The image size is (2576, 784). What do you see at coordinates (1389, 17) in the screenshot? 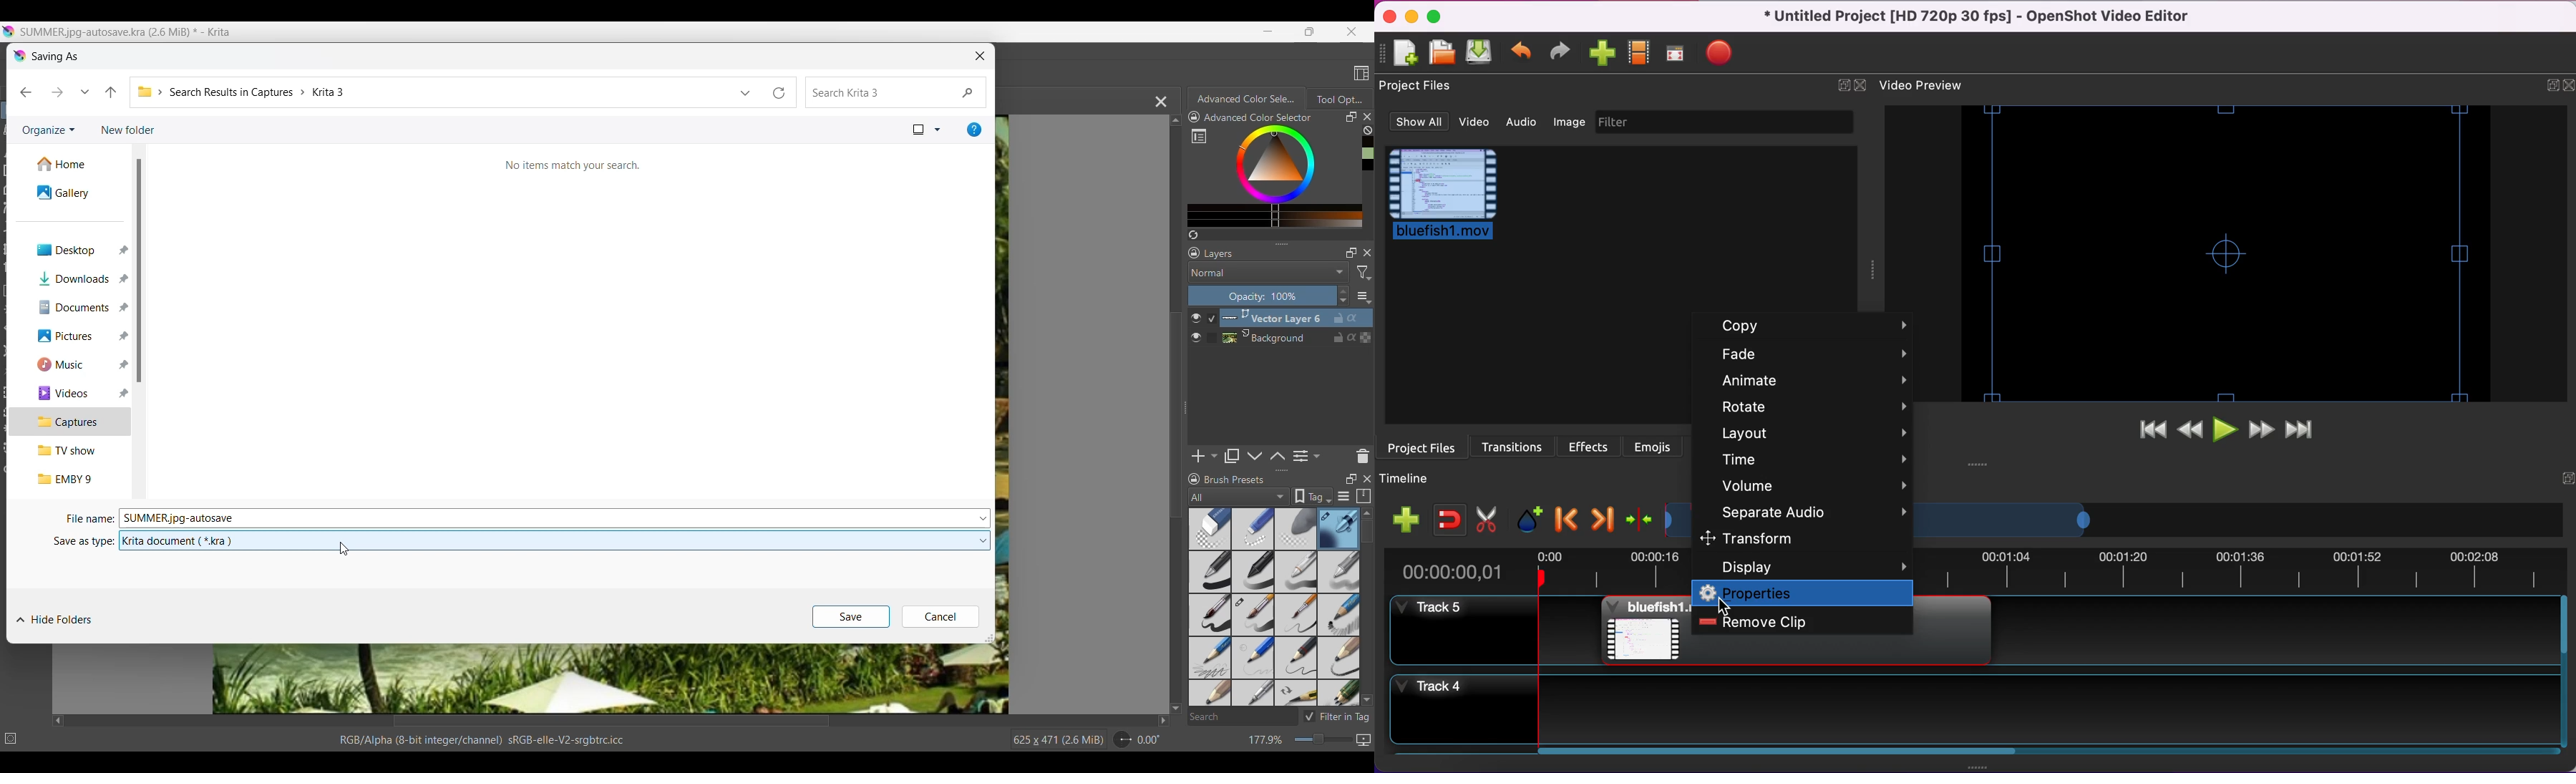
I see `close` at bounding box center [1389, 17].